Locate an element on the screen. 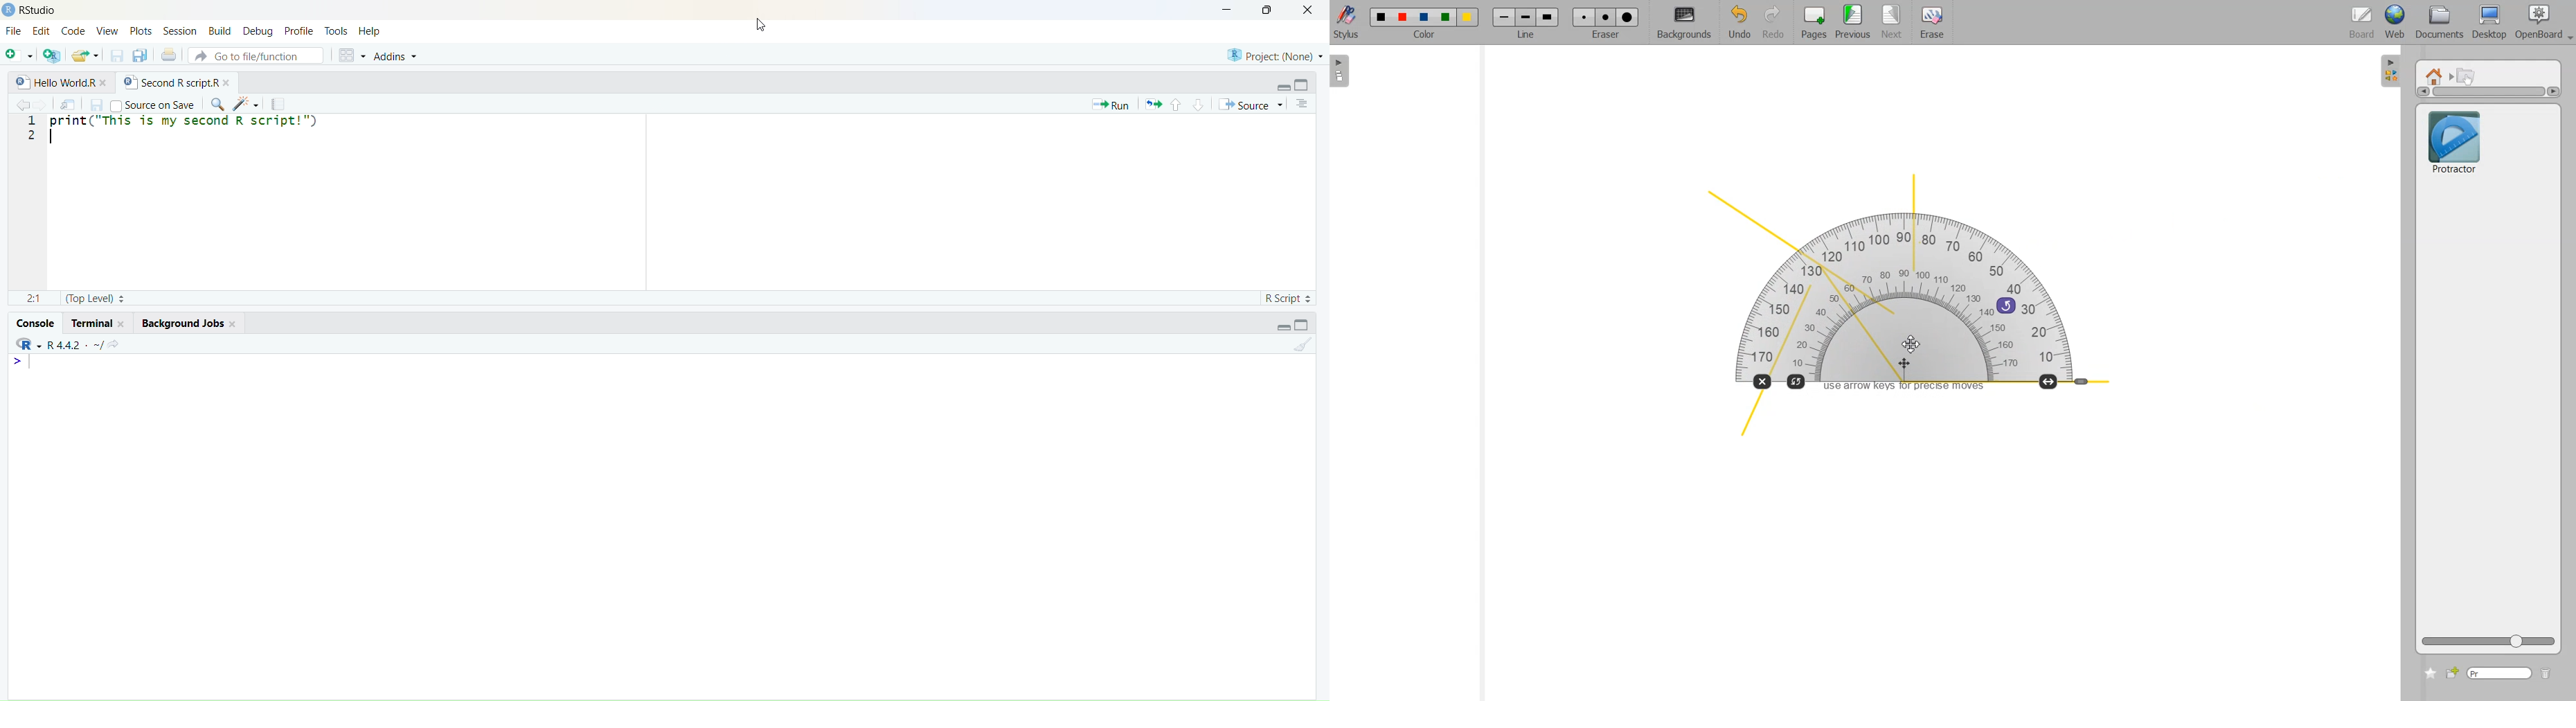  undo is located at coordinates (2006, 304).